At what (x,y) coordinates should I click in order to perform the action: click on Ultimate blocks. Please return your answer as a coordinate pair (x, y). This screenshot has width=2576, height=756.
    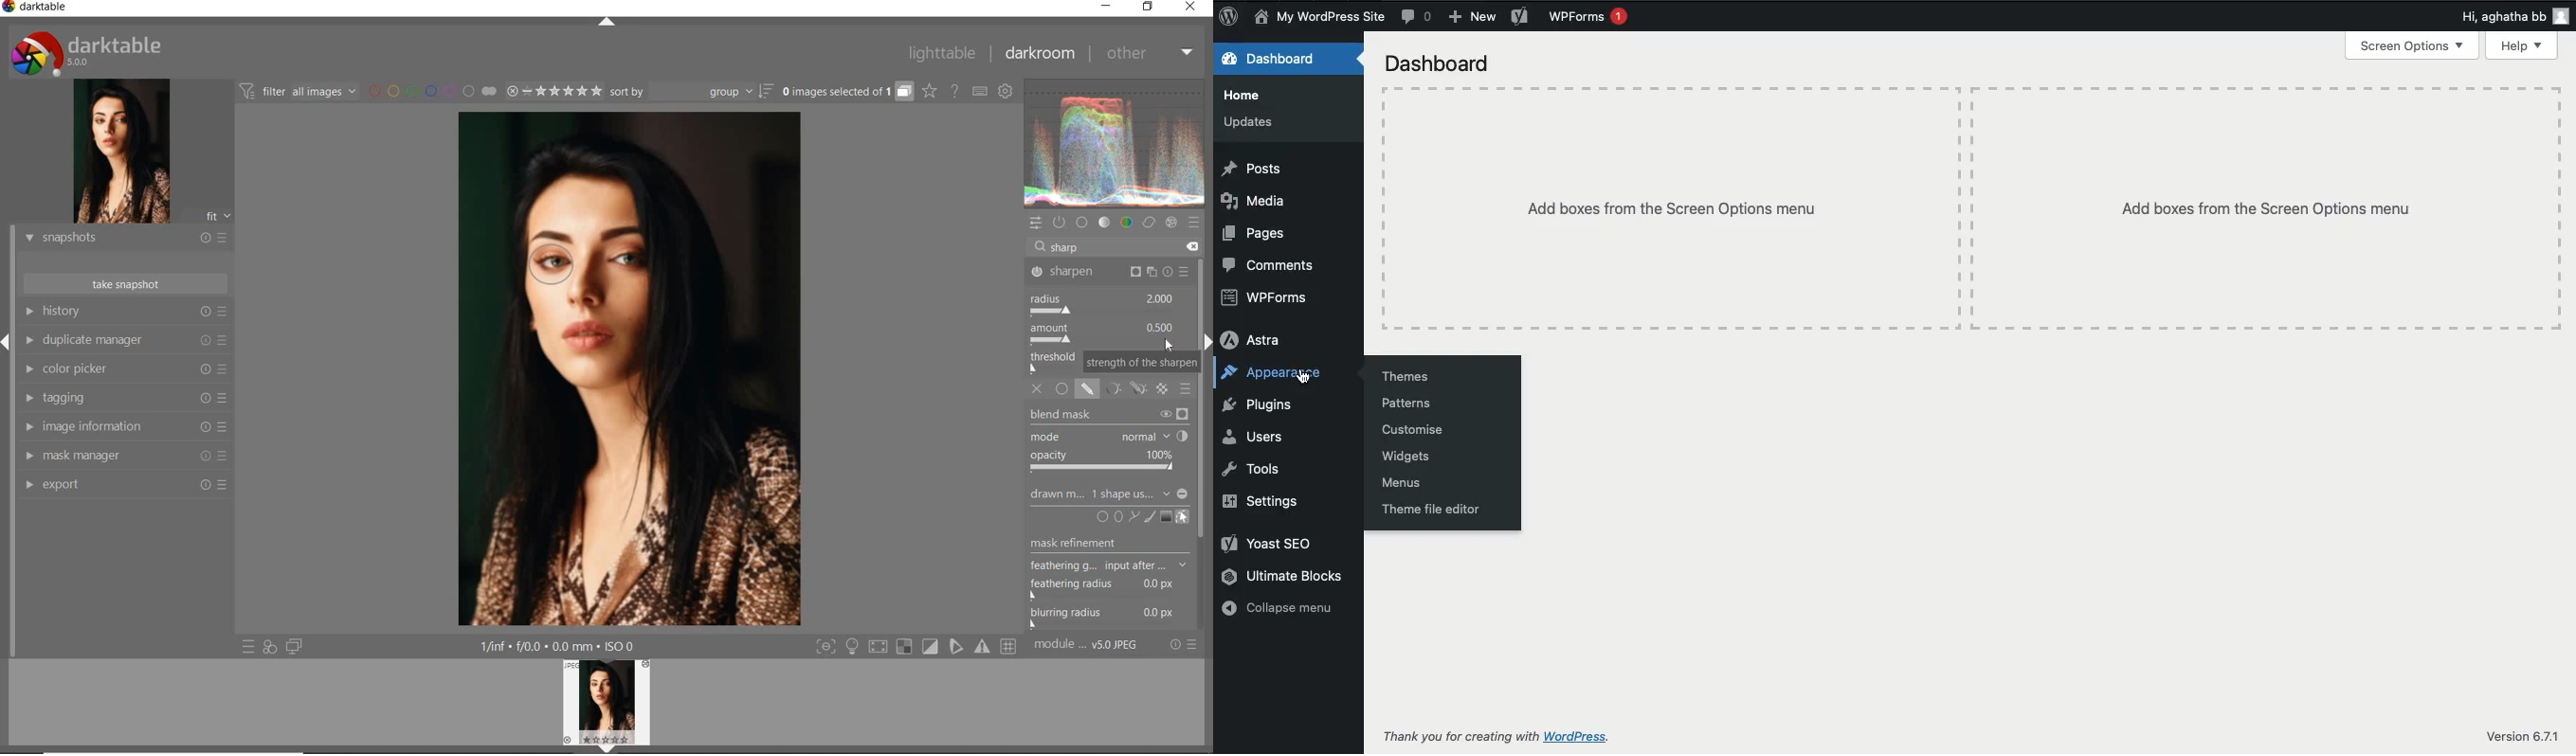
    Looking at the image, I should click on (1284, 578).